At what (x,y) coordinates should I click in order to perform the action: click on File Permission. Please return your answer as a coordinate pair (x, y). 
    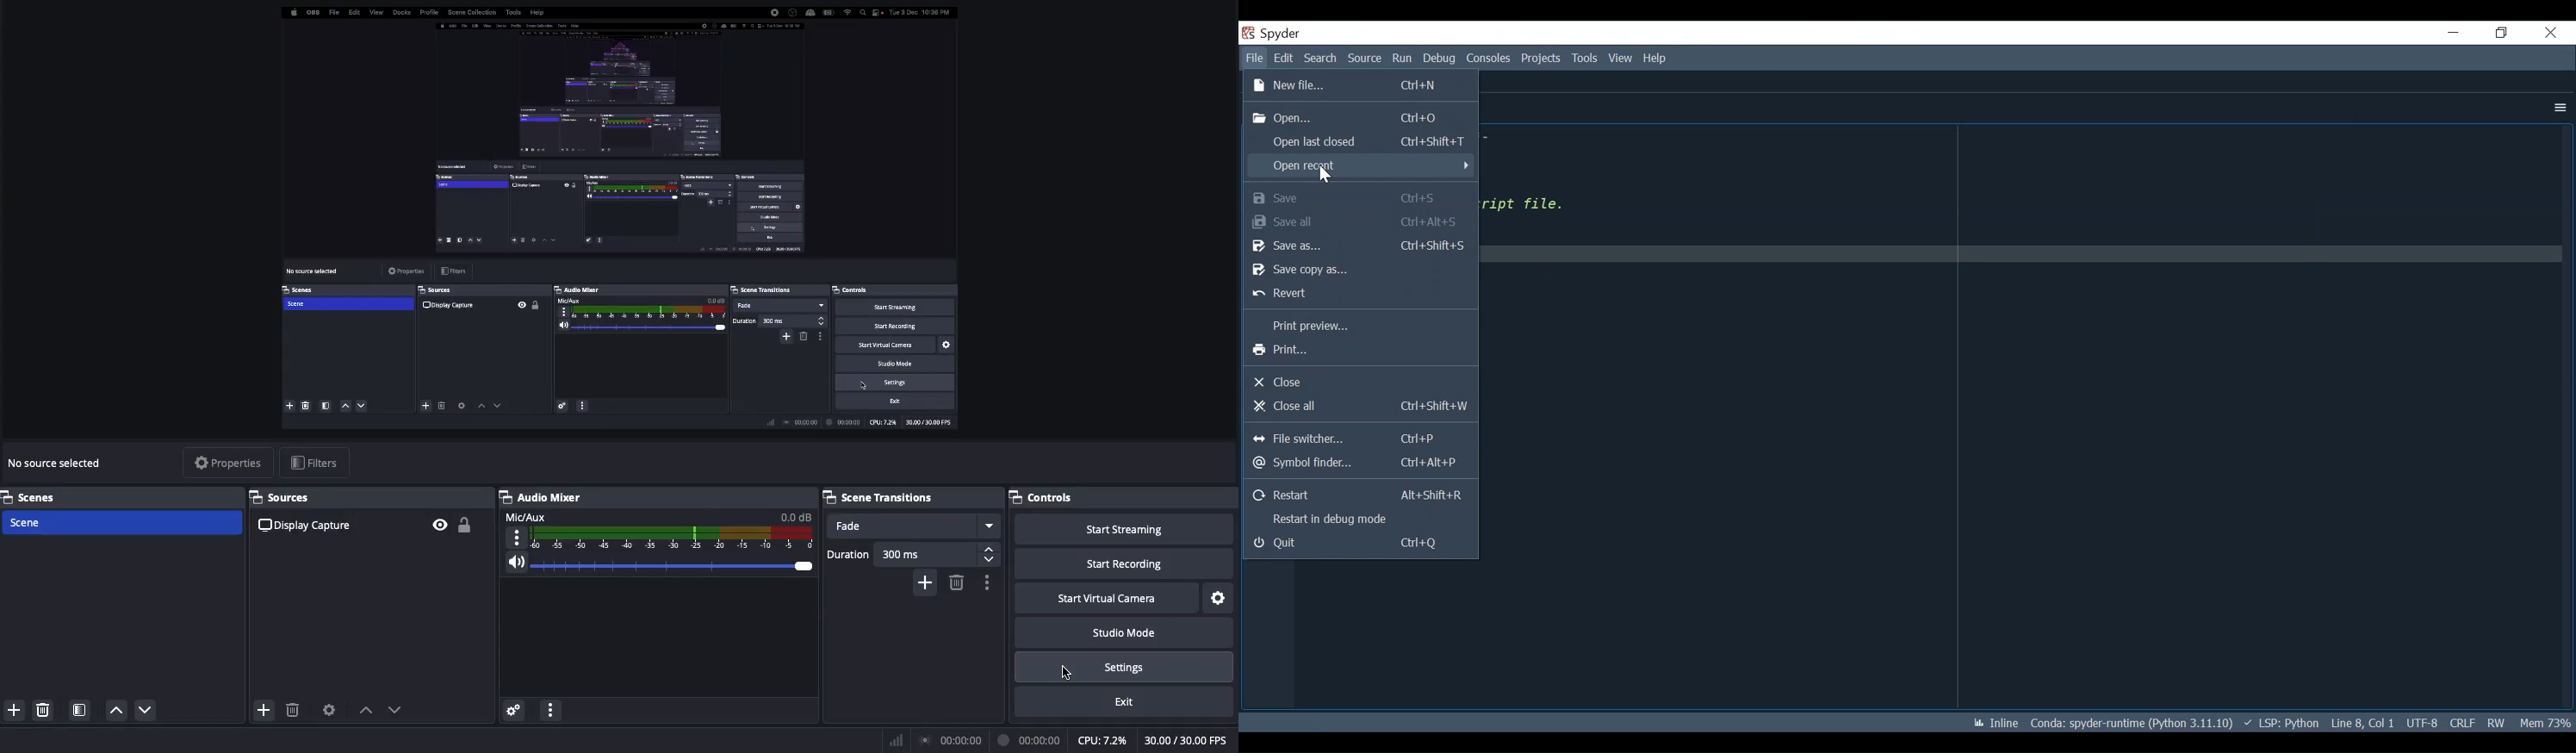
    Looking at the image, I should click on (2498, 722).